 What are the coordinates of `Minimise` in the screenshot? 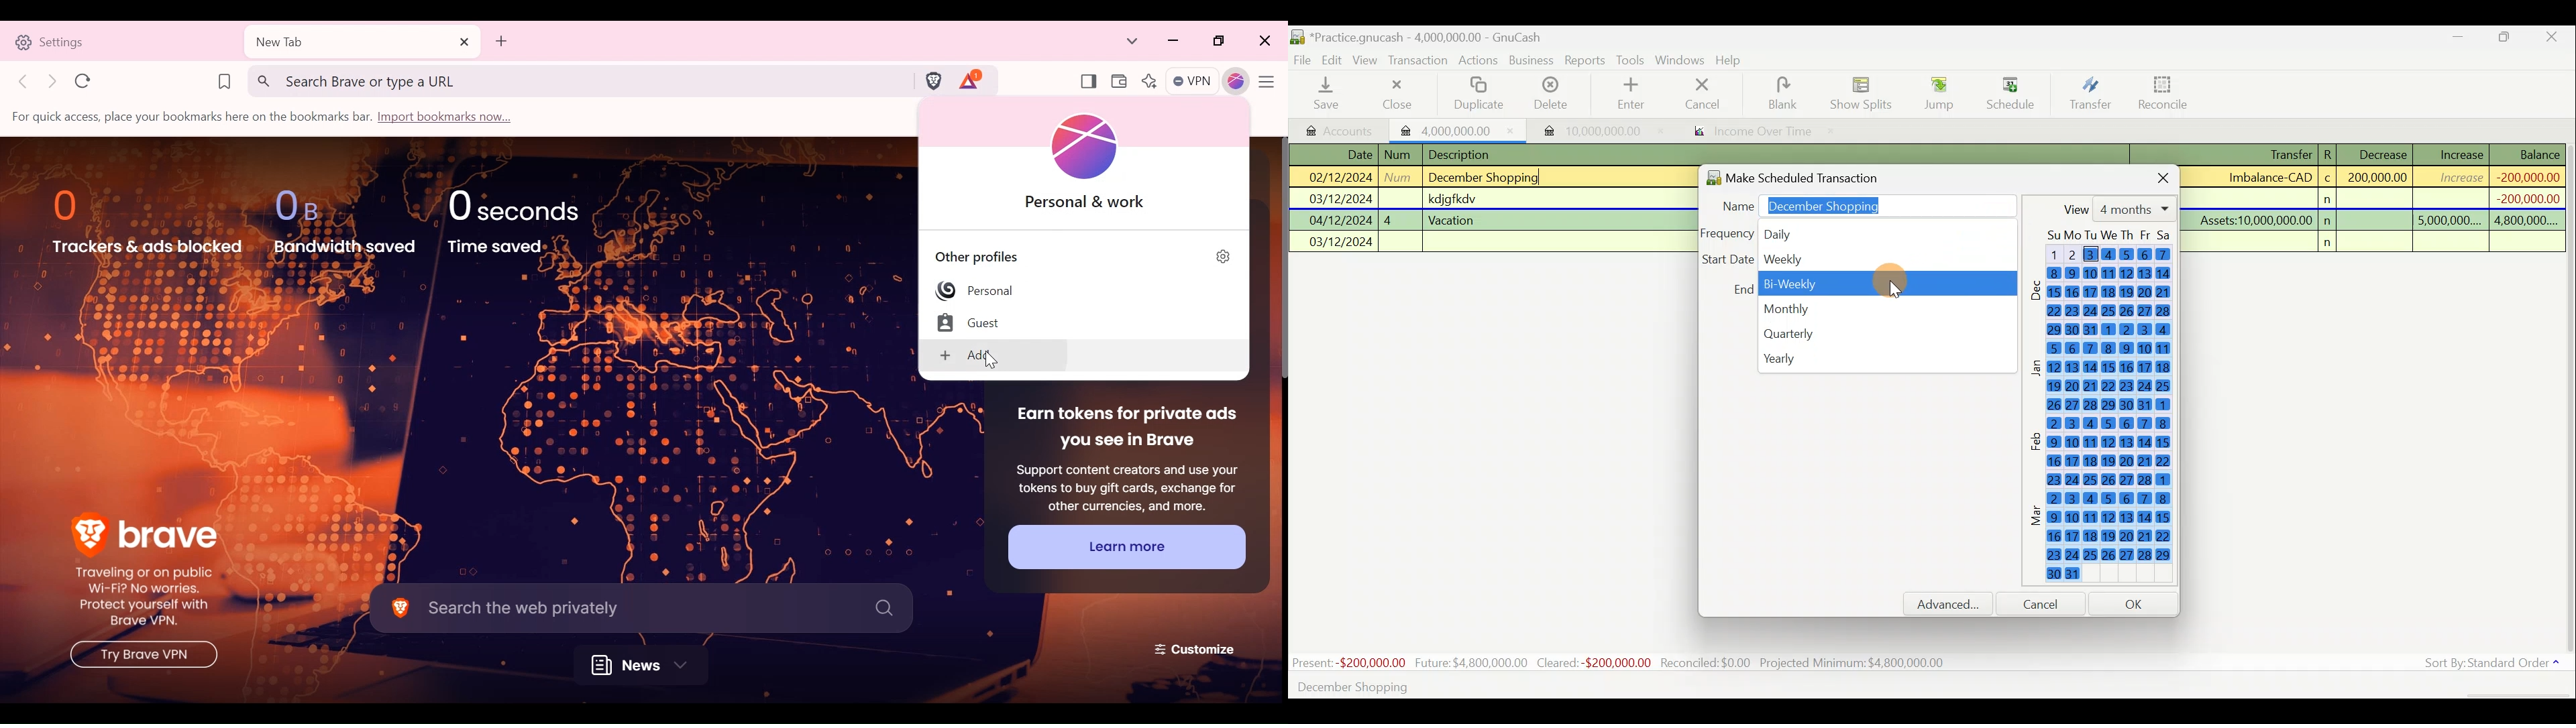 It's located at (2459, 40).